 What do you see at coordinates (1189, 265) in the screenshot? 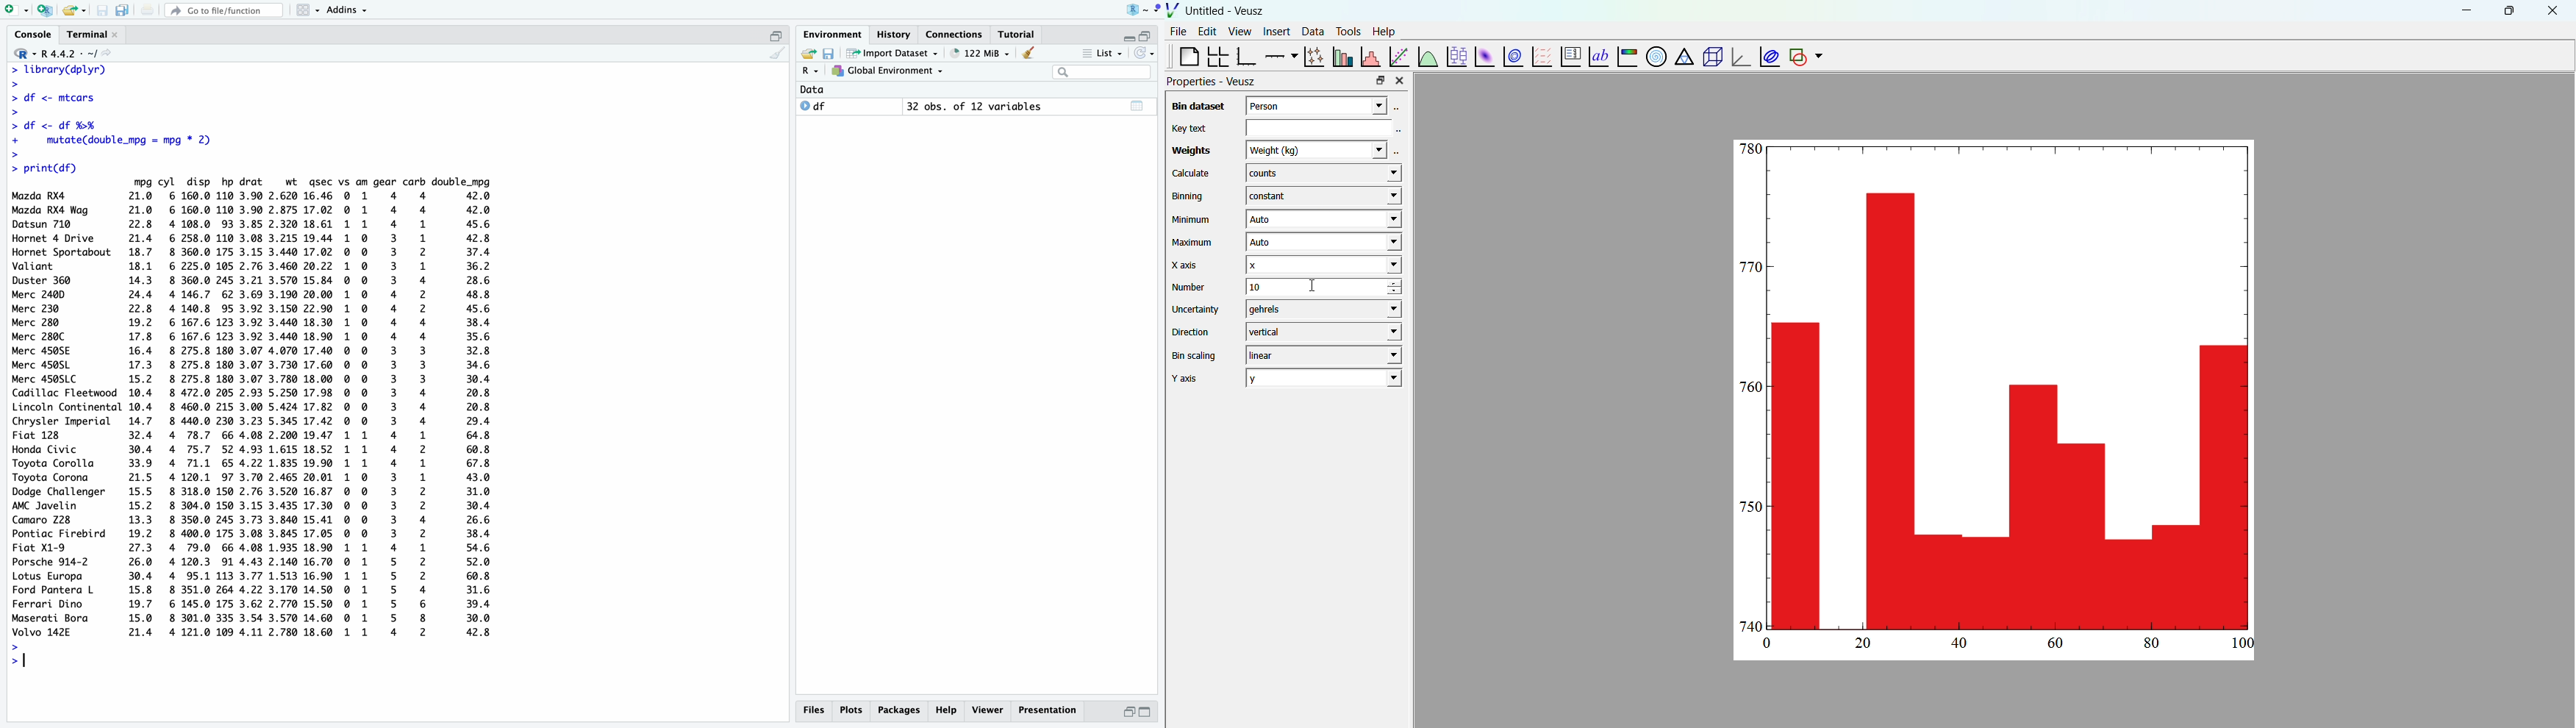
I see `X axis` at bounding box center [1189, 265].